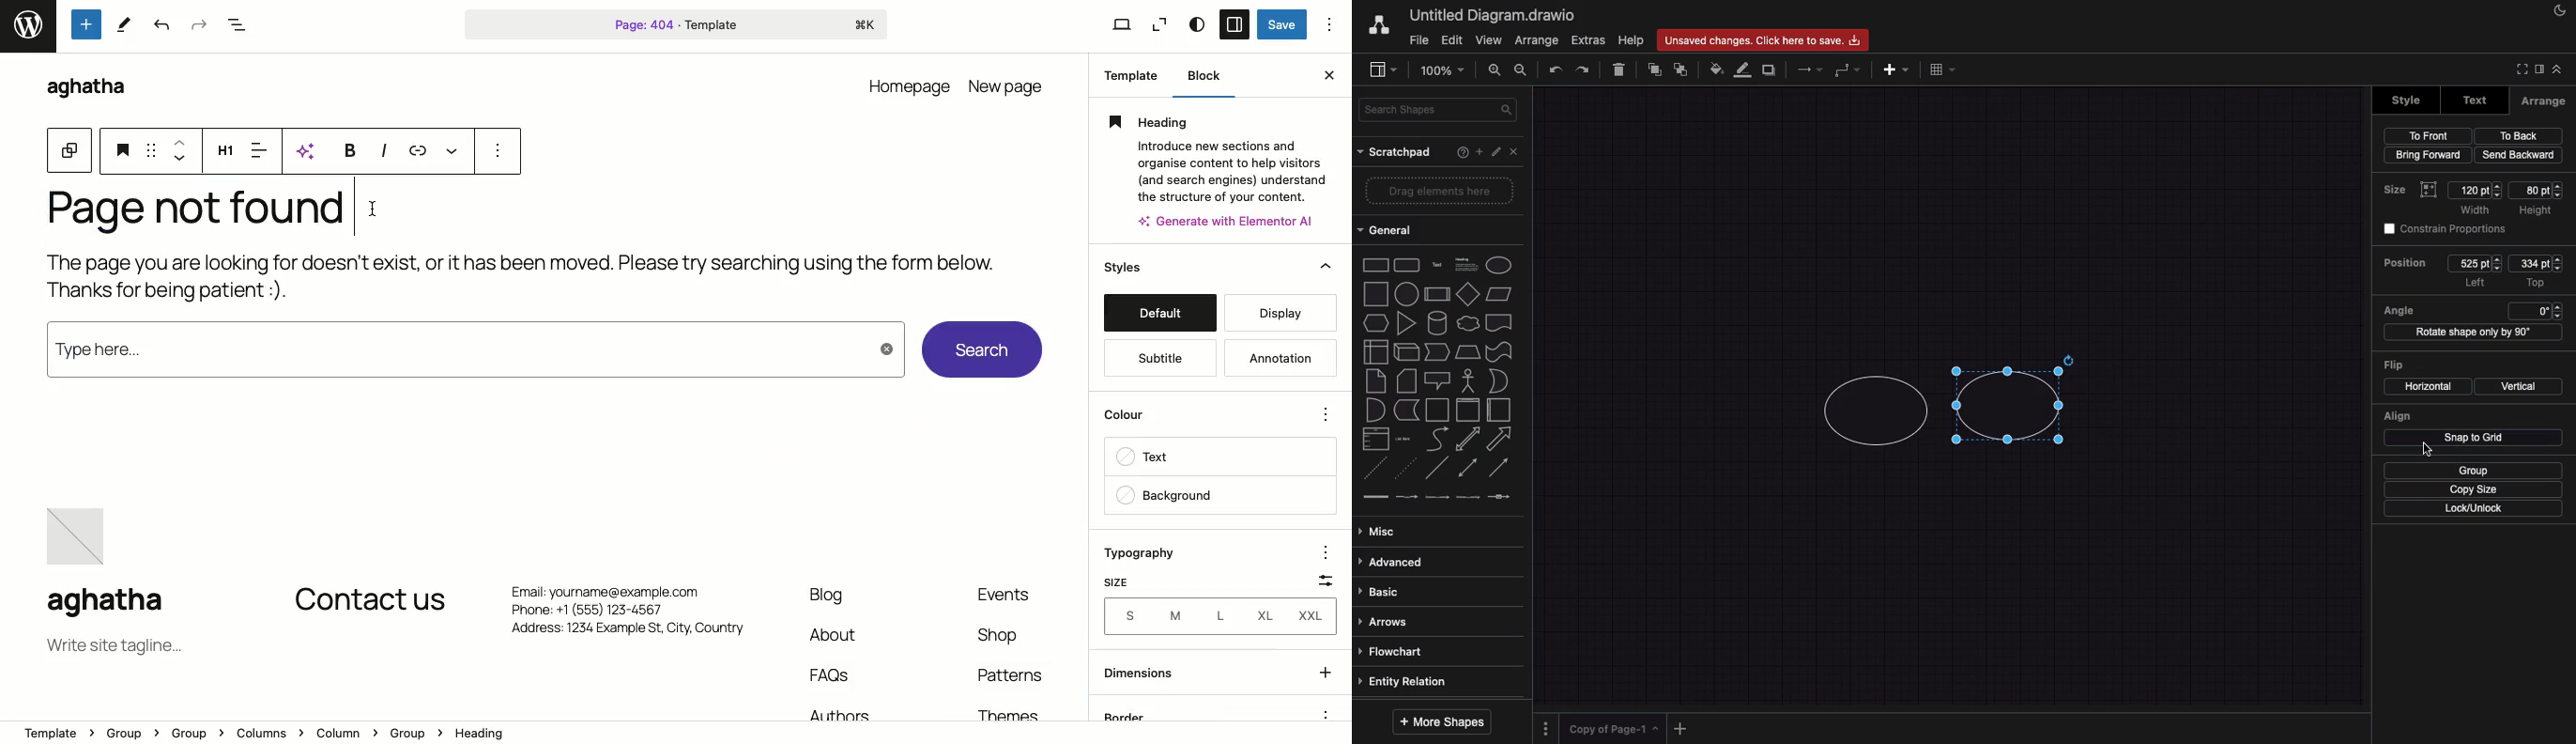 This screenshot has width=2576, height=756. I want to click on list item, so click(1403, 439).